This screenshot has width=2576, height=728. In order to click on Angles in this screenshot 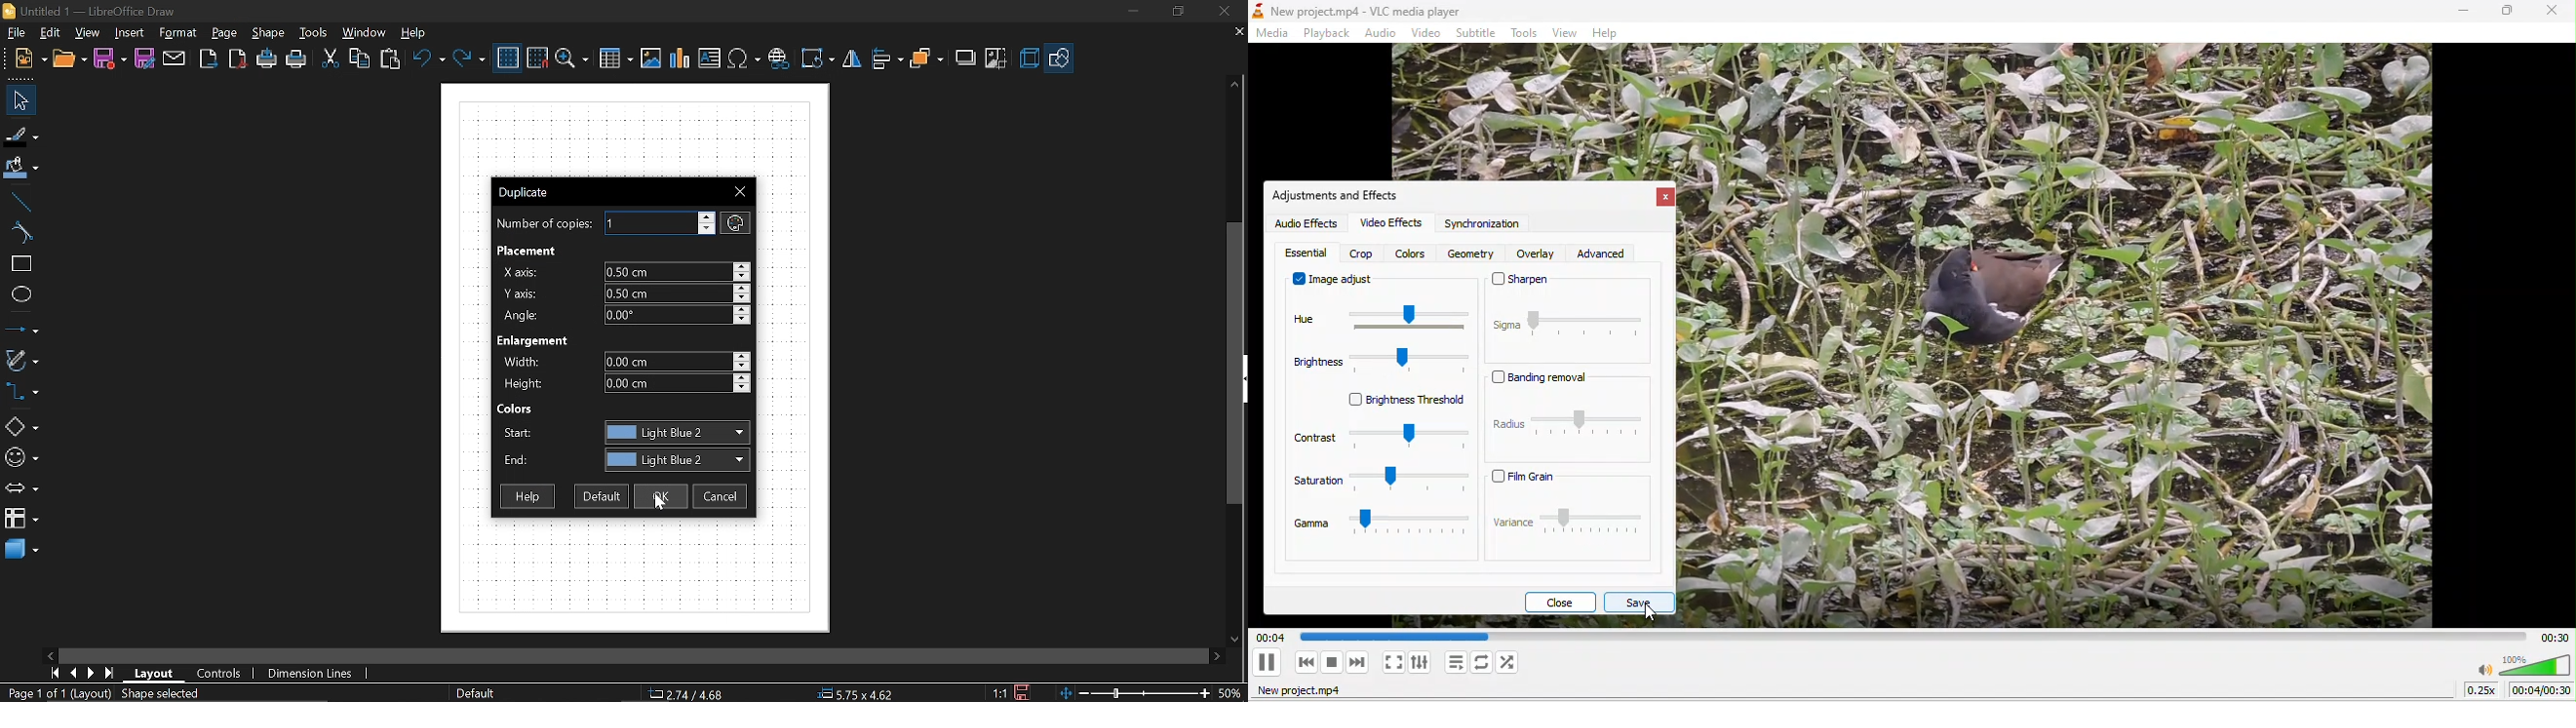, I will do `click(681, 315)`.